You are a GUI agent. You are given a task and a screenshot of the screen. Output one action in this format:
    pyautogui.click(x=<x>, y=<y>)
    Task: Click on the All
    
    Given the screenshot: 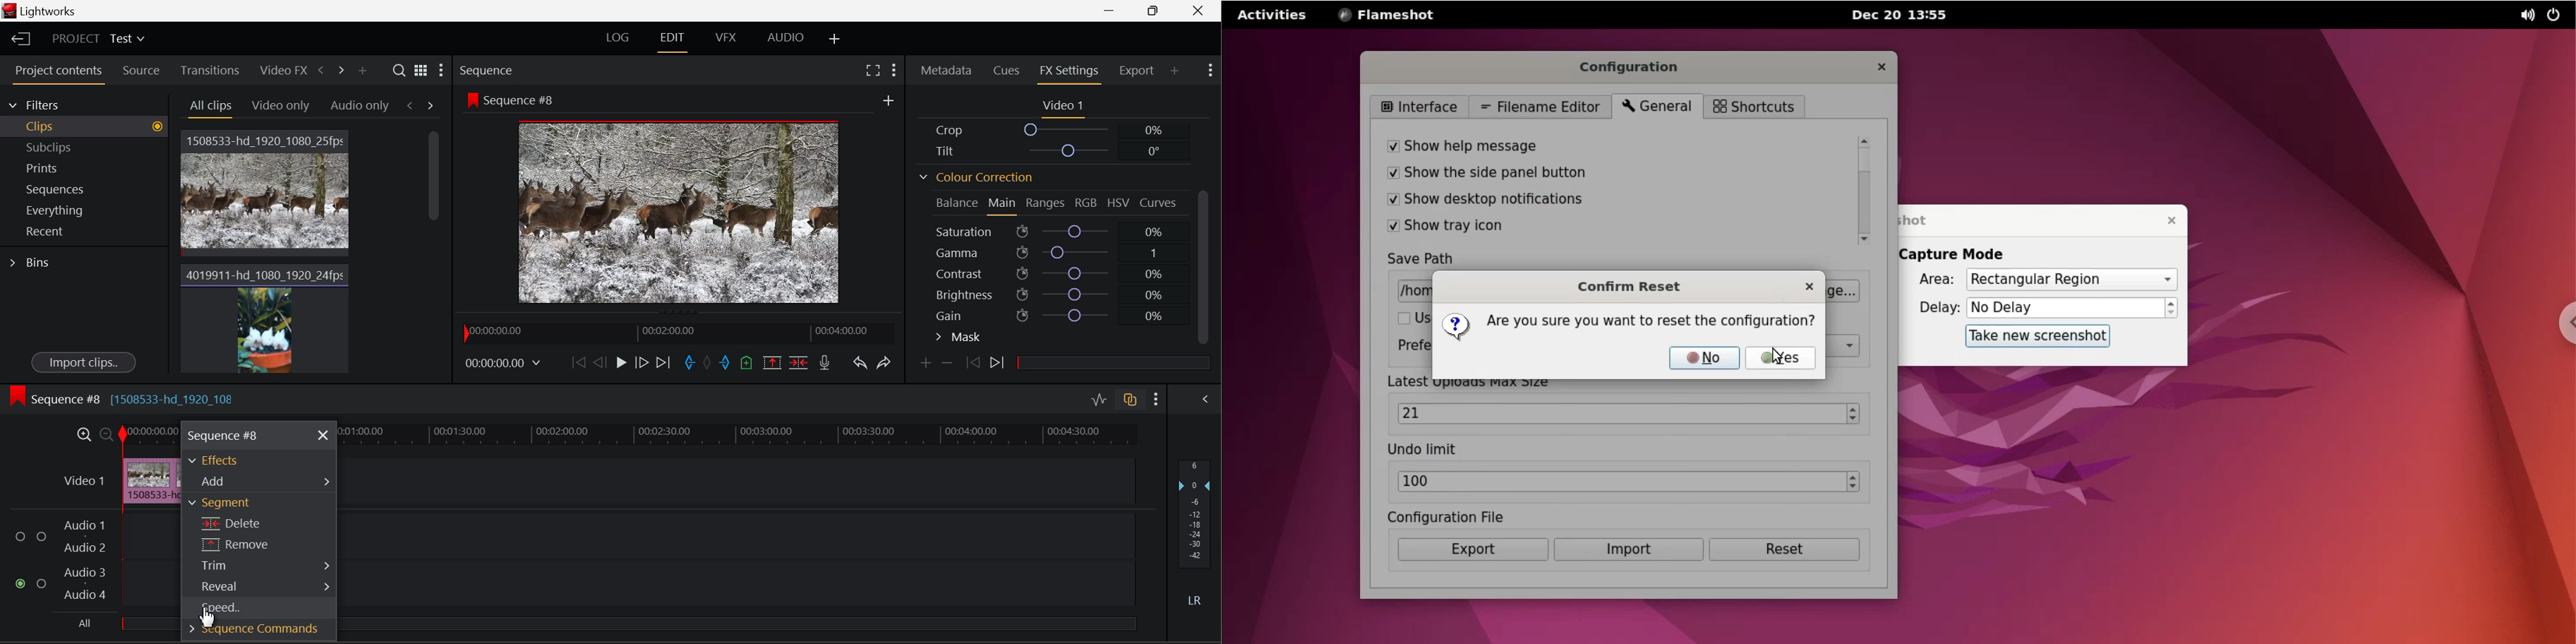 What is the action you would take?
    pyautogui.click(x=89, y=624)
    